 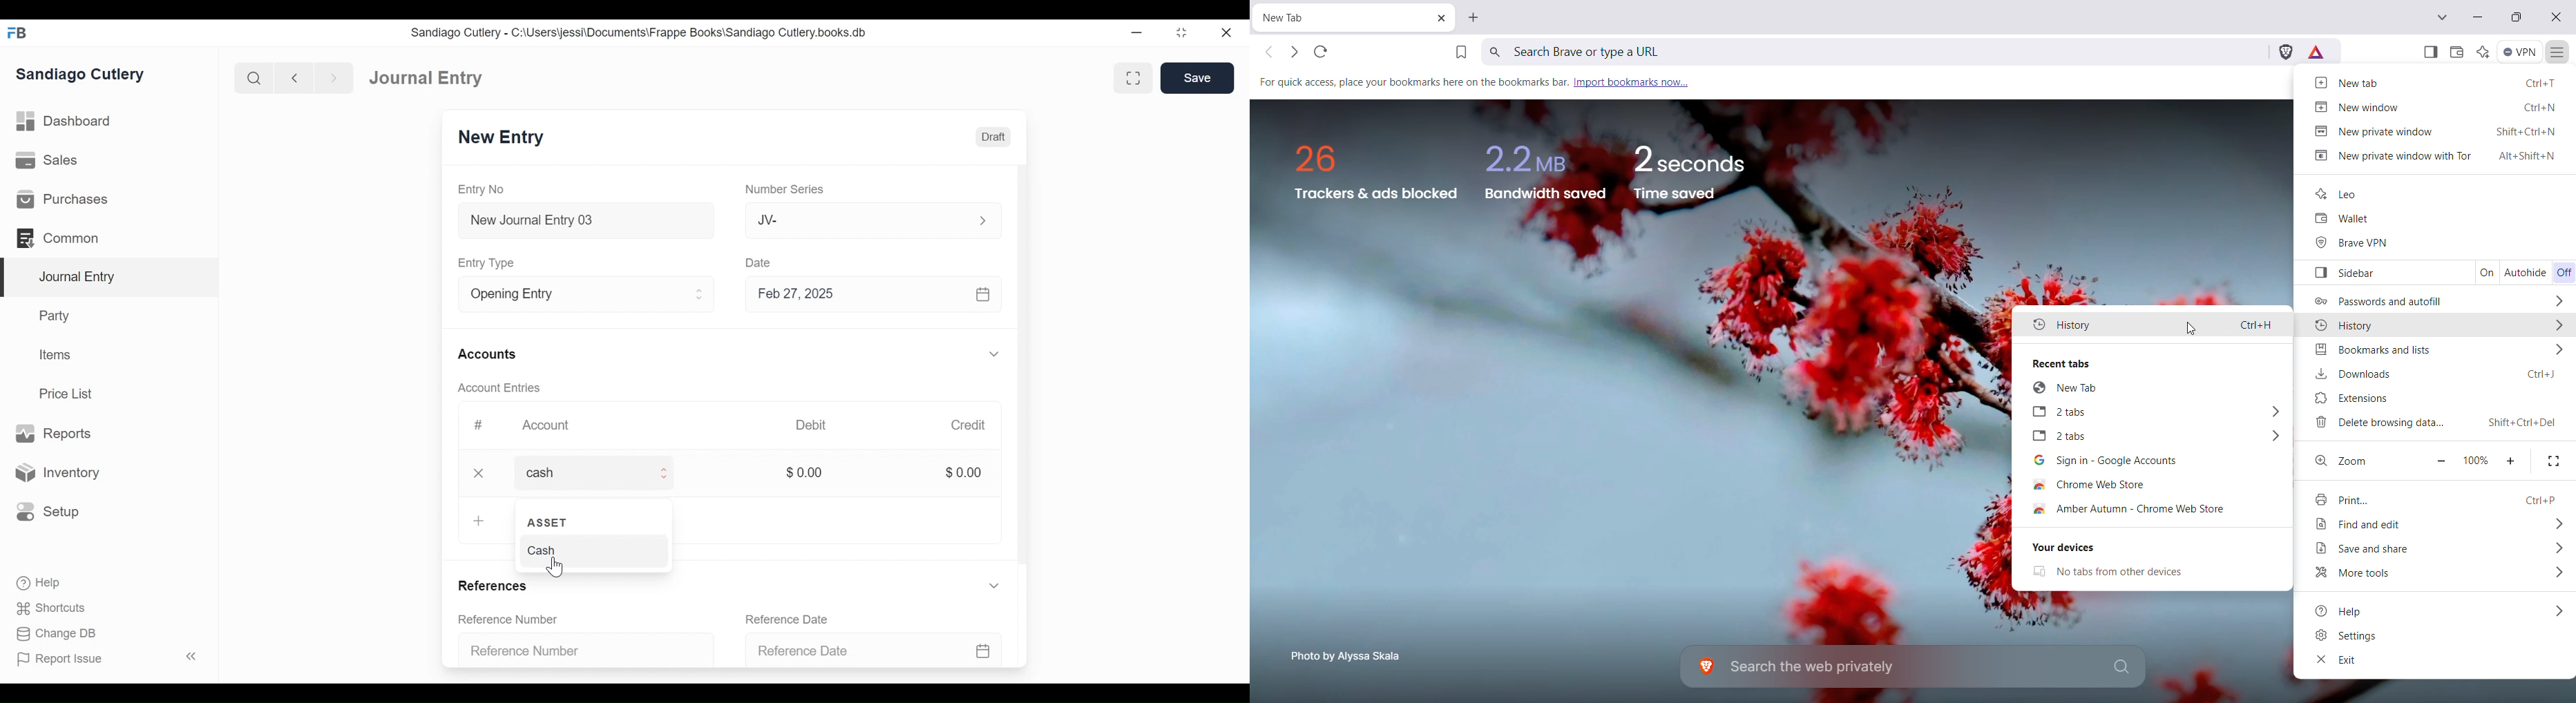 What do you see at coordinates (48, 512) in the screenshot?
I see `Setup` at bounding box center [48, 512].